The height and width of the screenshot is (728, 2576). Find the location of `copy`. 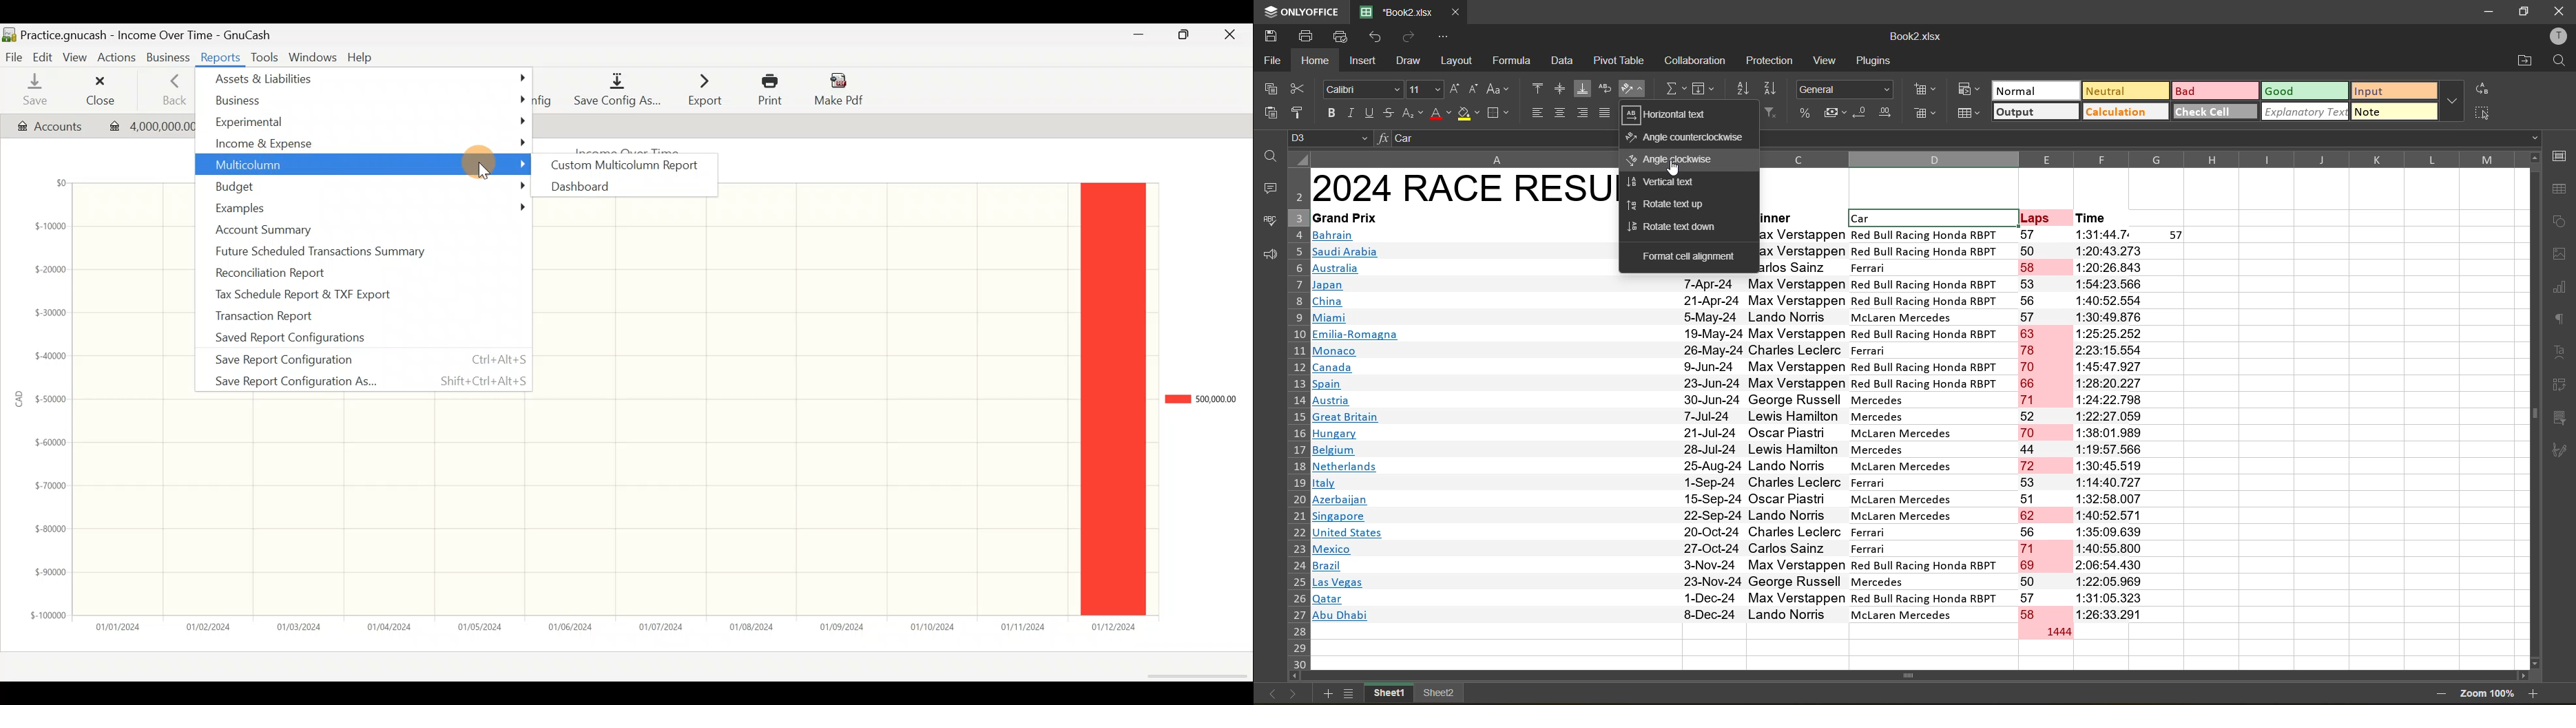

copy is located at coordinates (1269, 86).